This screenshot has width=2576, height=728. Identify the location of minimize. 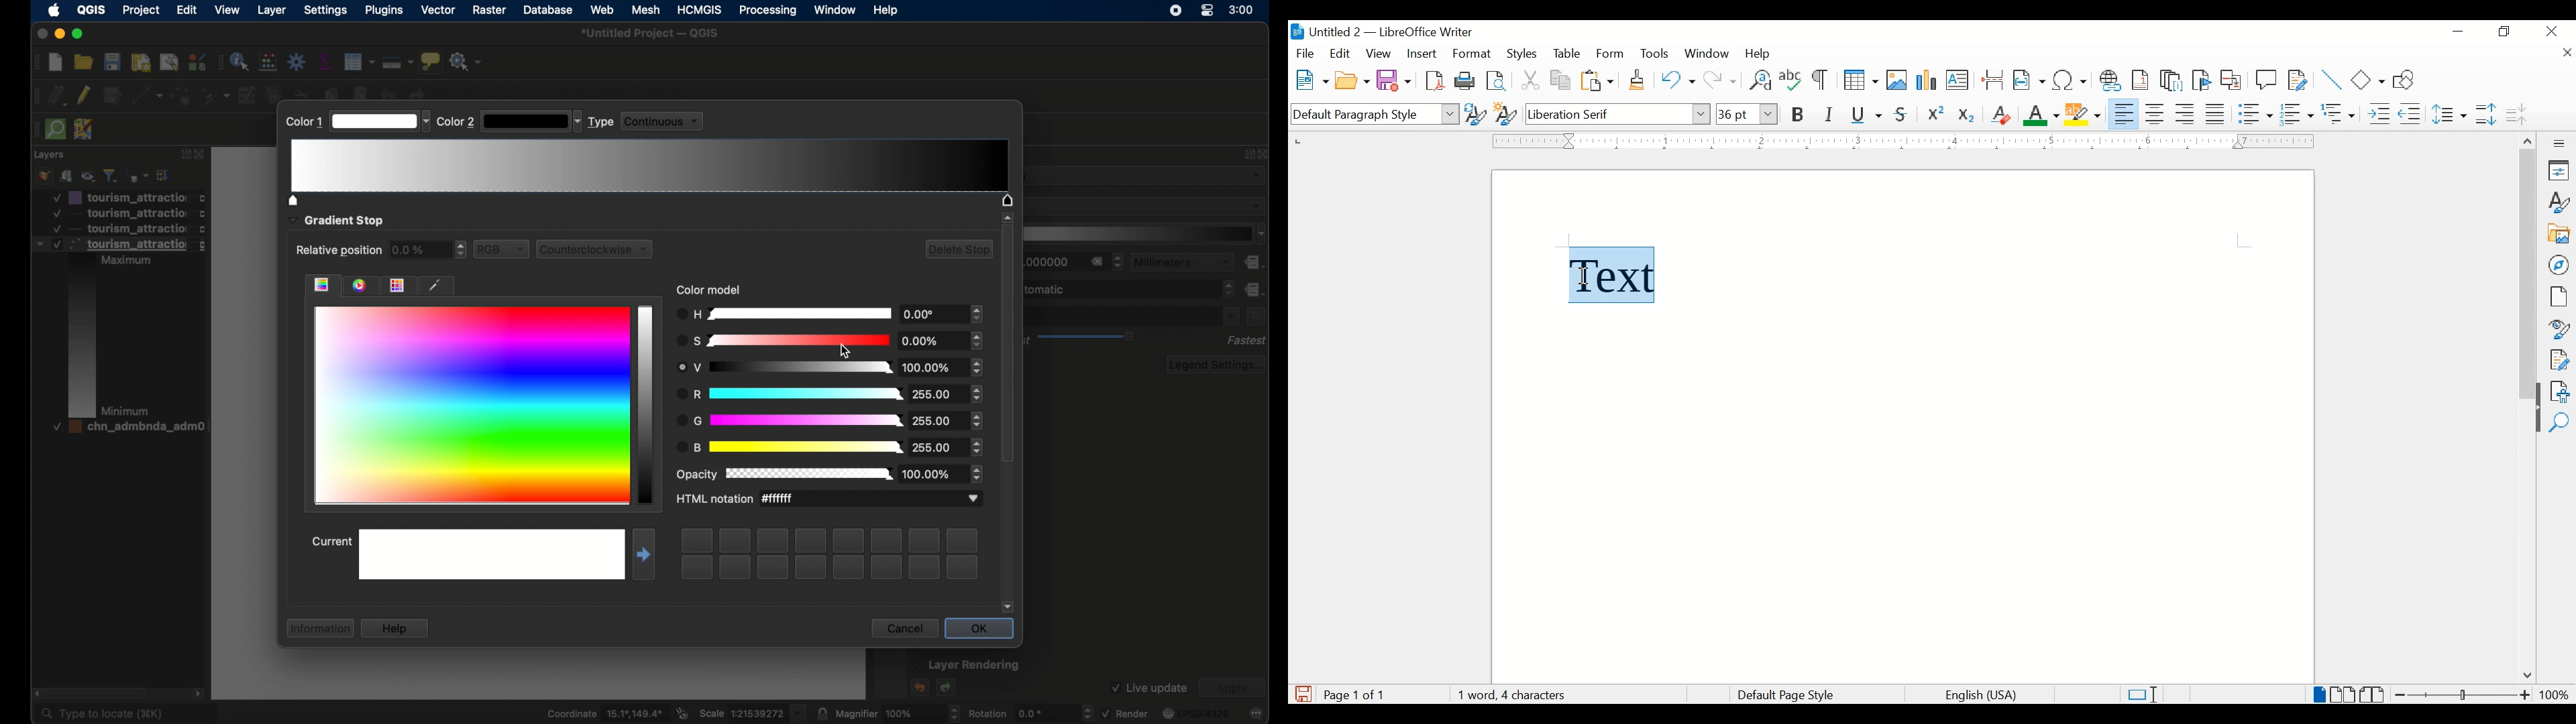
(60, 34).